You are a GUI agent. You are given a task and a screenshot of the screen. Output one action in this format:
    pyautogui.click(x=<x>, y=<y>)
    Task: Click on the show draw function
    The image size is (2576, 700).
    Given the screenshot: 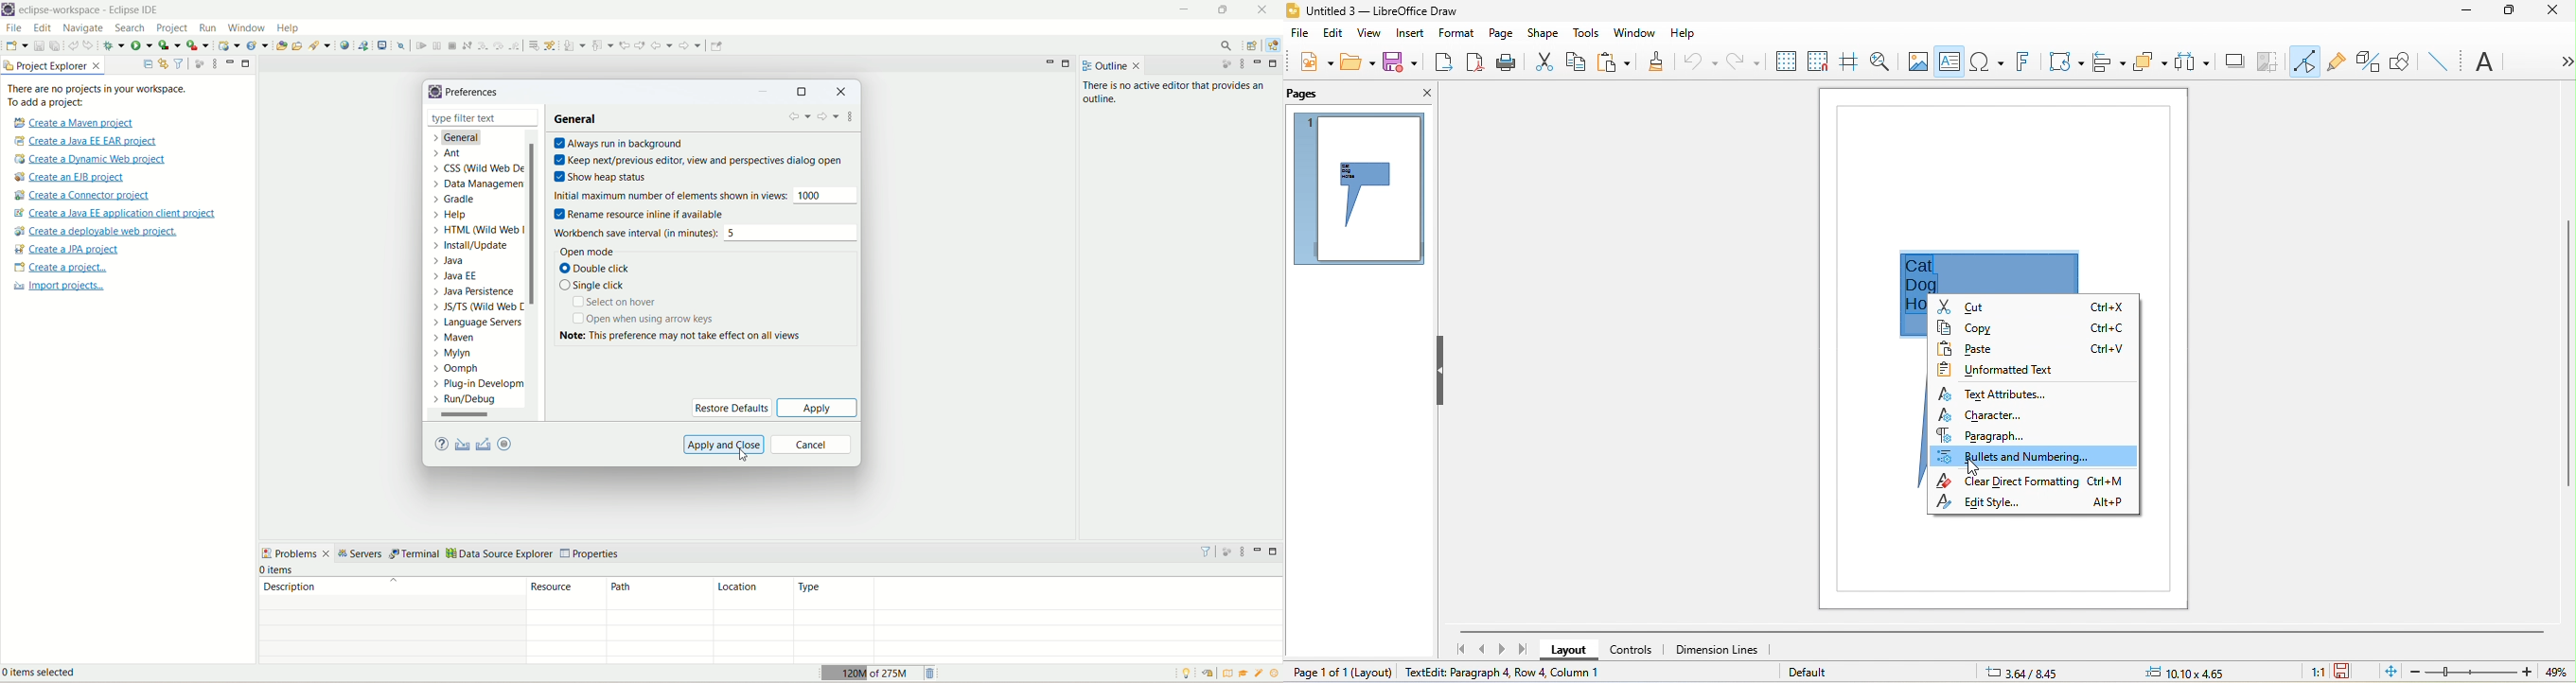 What is the action you would take?
    pyautogui.click(x=2400, y=60)
    